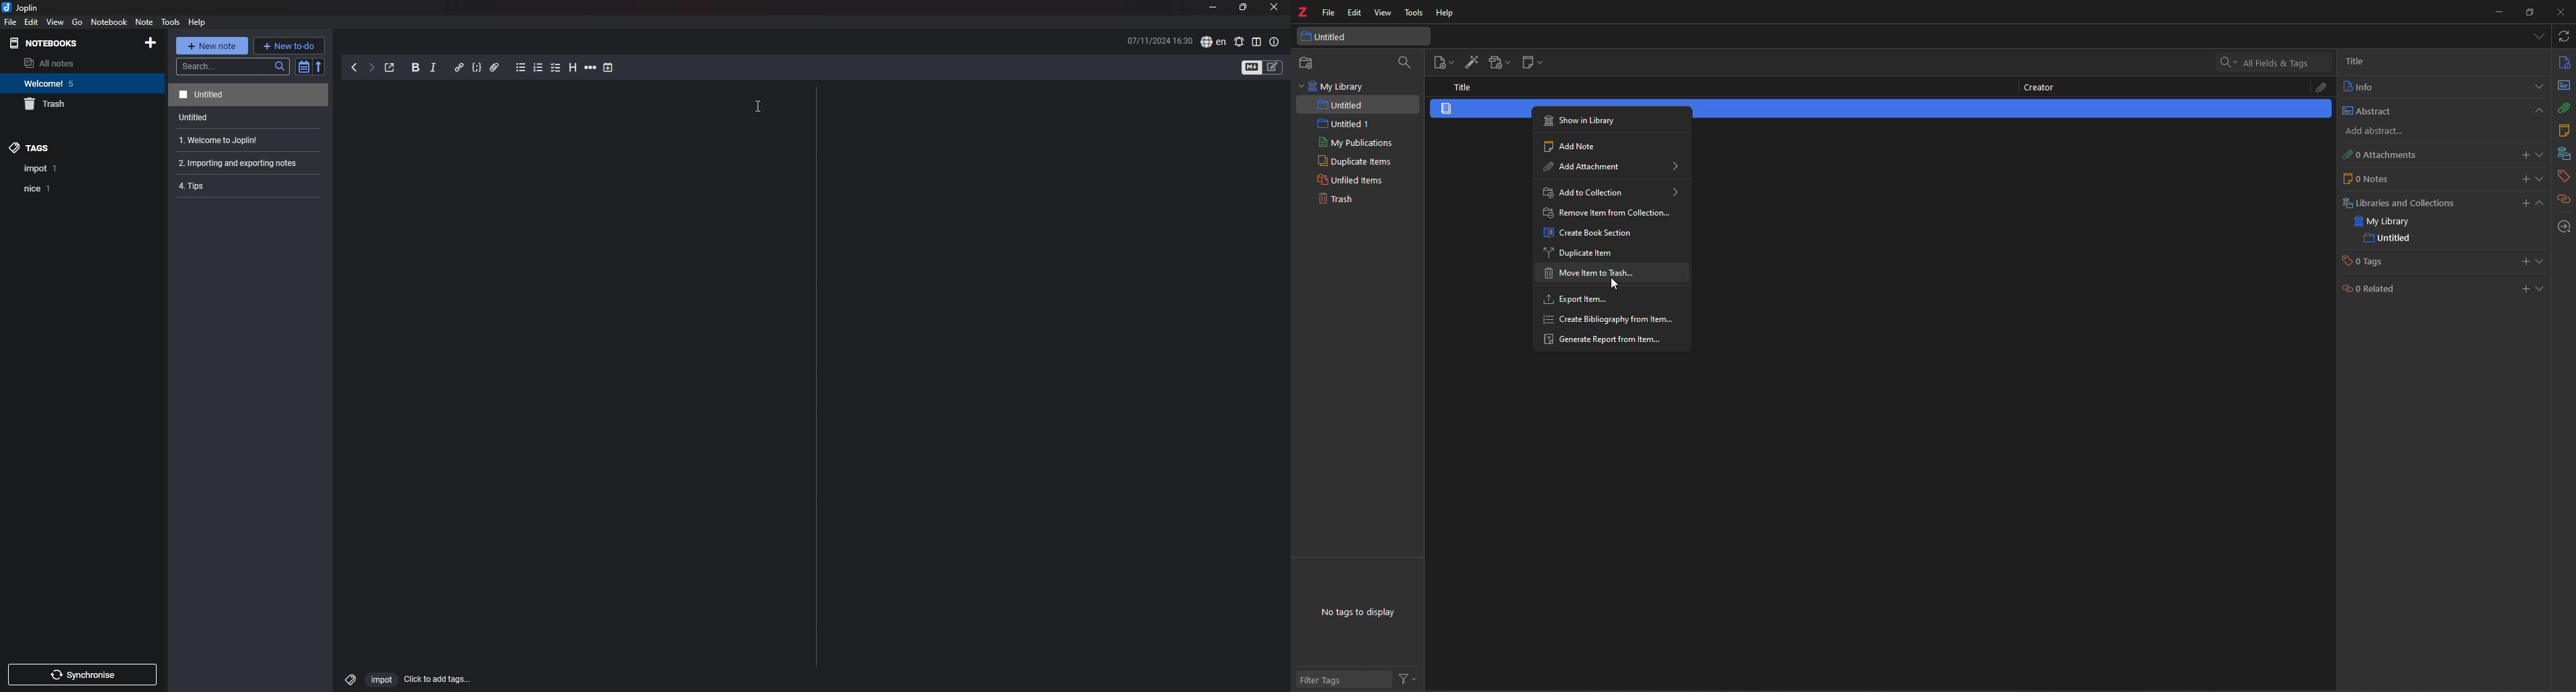 The image size is (2576, 700). I want to click on actions, so click(1409, 680).